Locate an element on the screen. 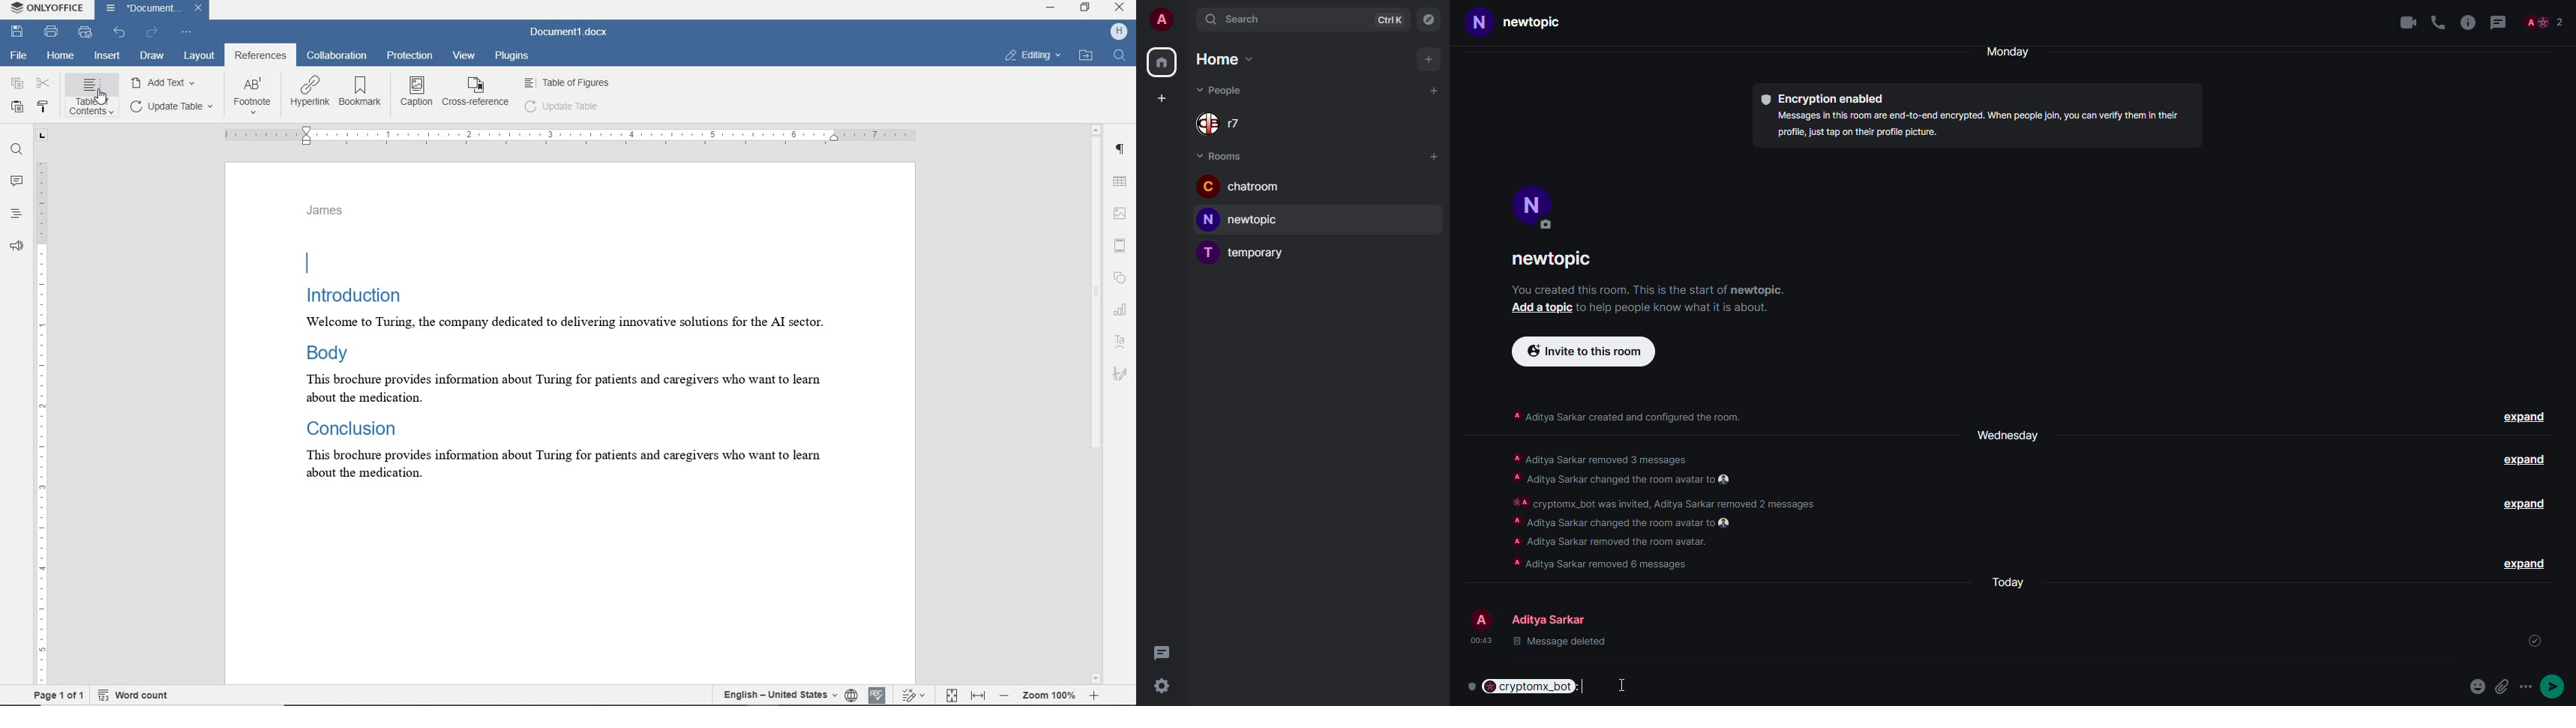 The width and height of the screenshot is (2576, 728). zoom out or zoom in is located at coordinates (1048, 695).